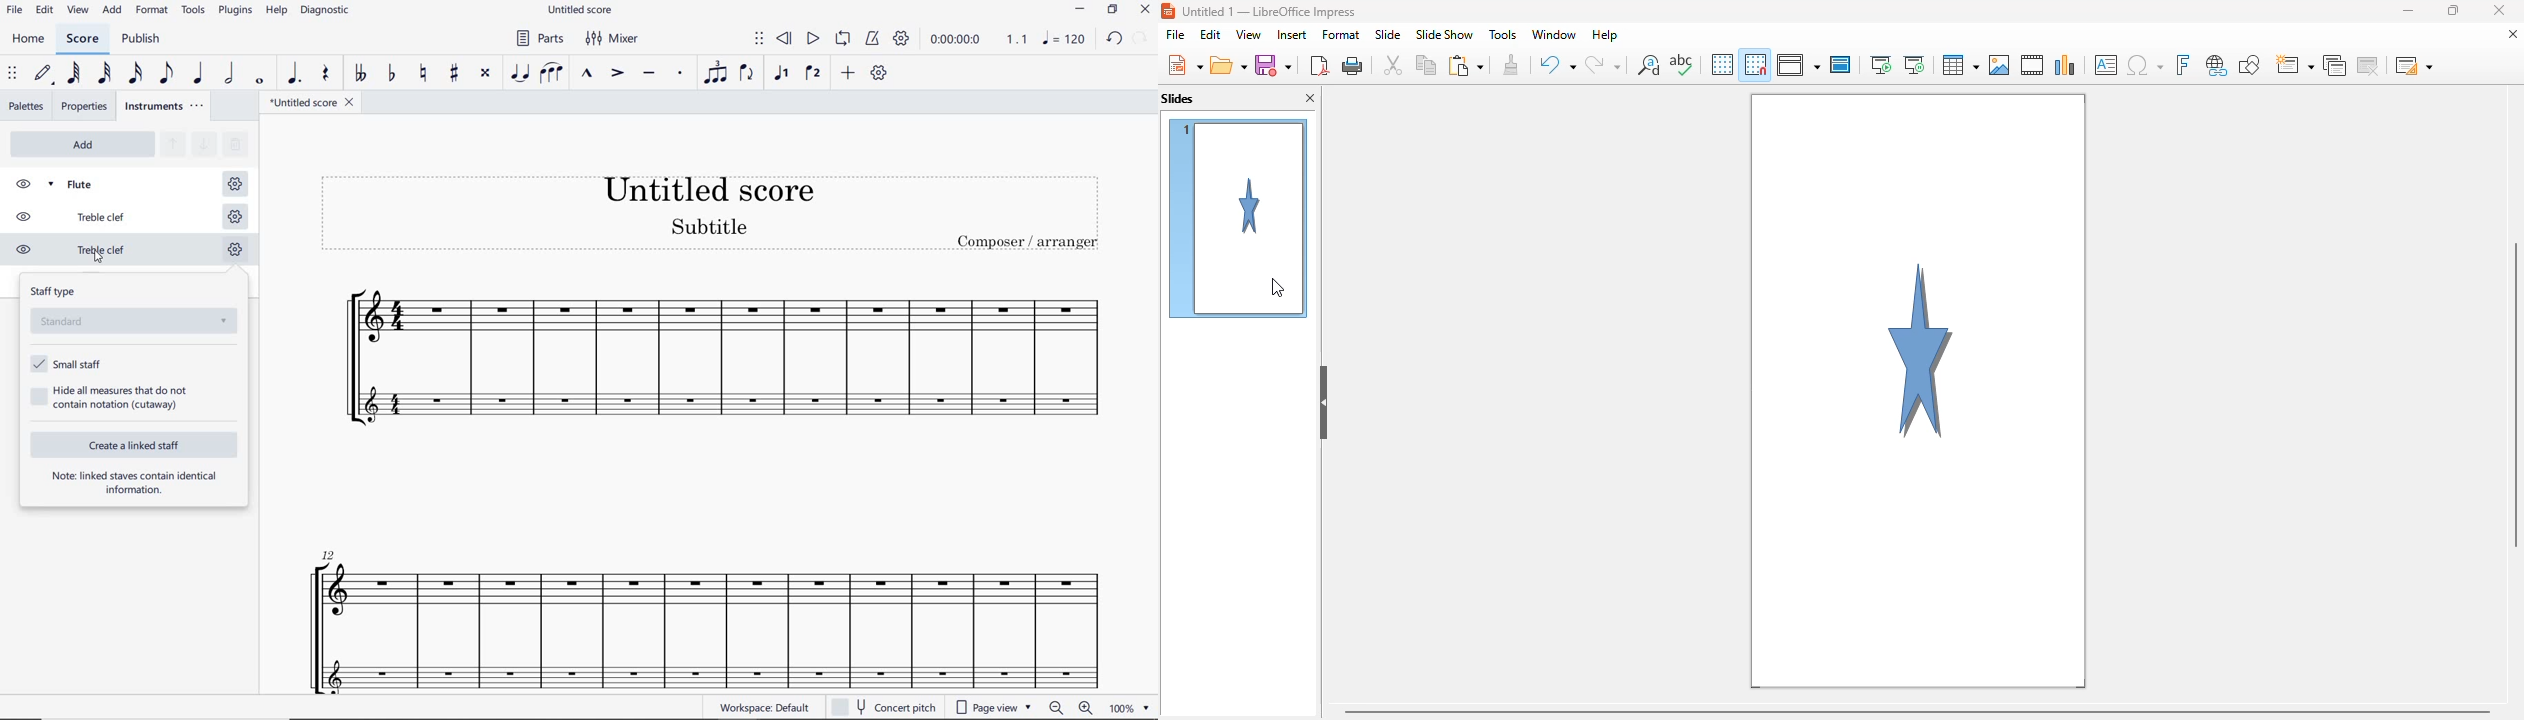 The width and height of the screenshot is (2548, 728). What do you see at coordinates (2334, 65) in the screenshot?
I see `duplicate slide` at bounding box center [2334, 65].